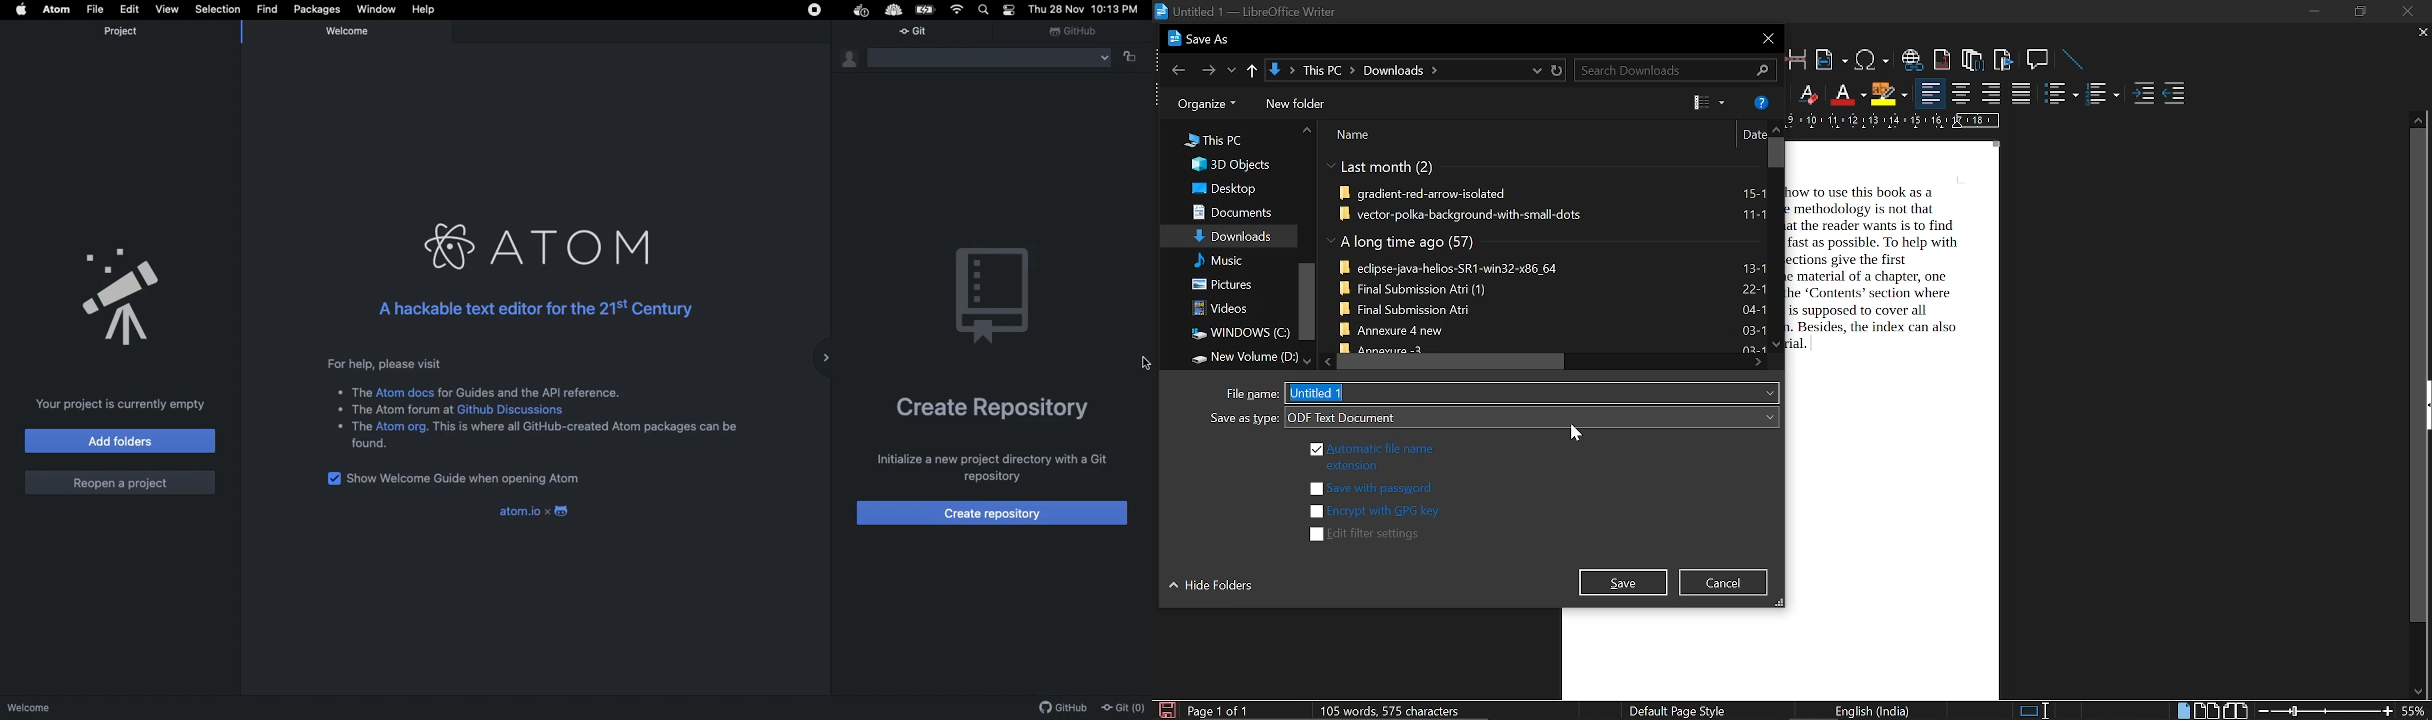  I want to click on move down, so click(1302, 359).